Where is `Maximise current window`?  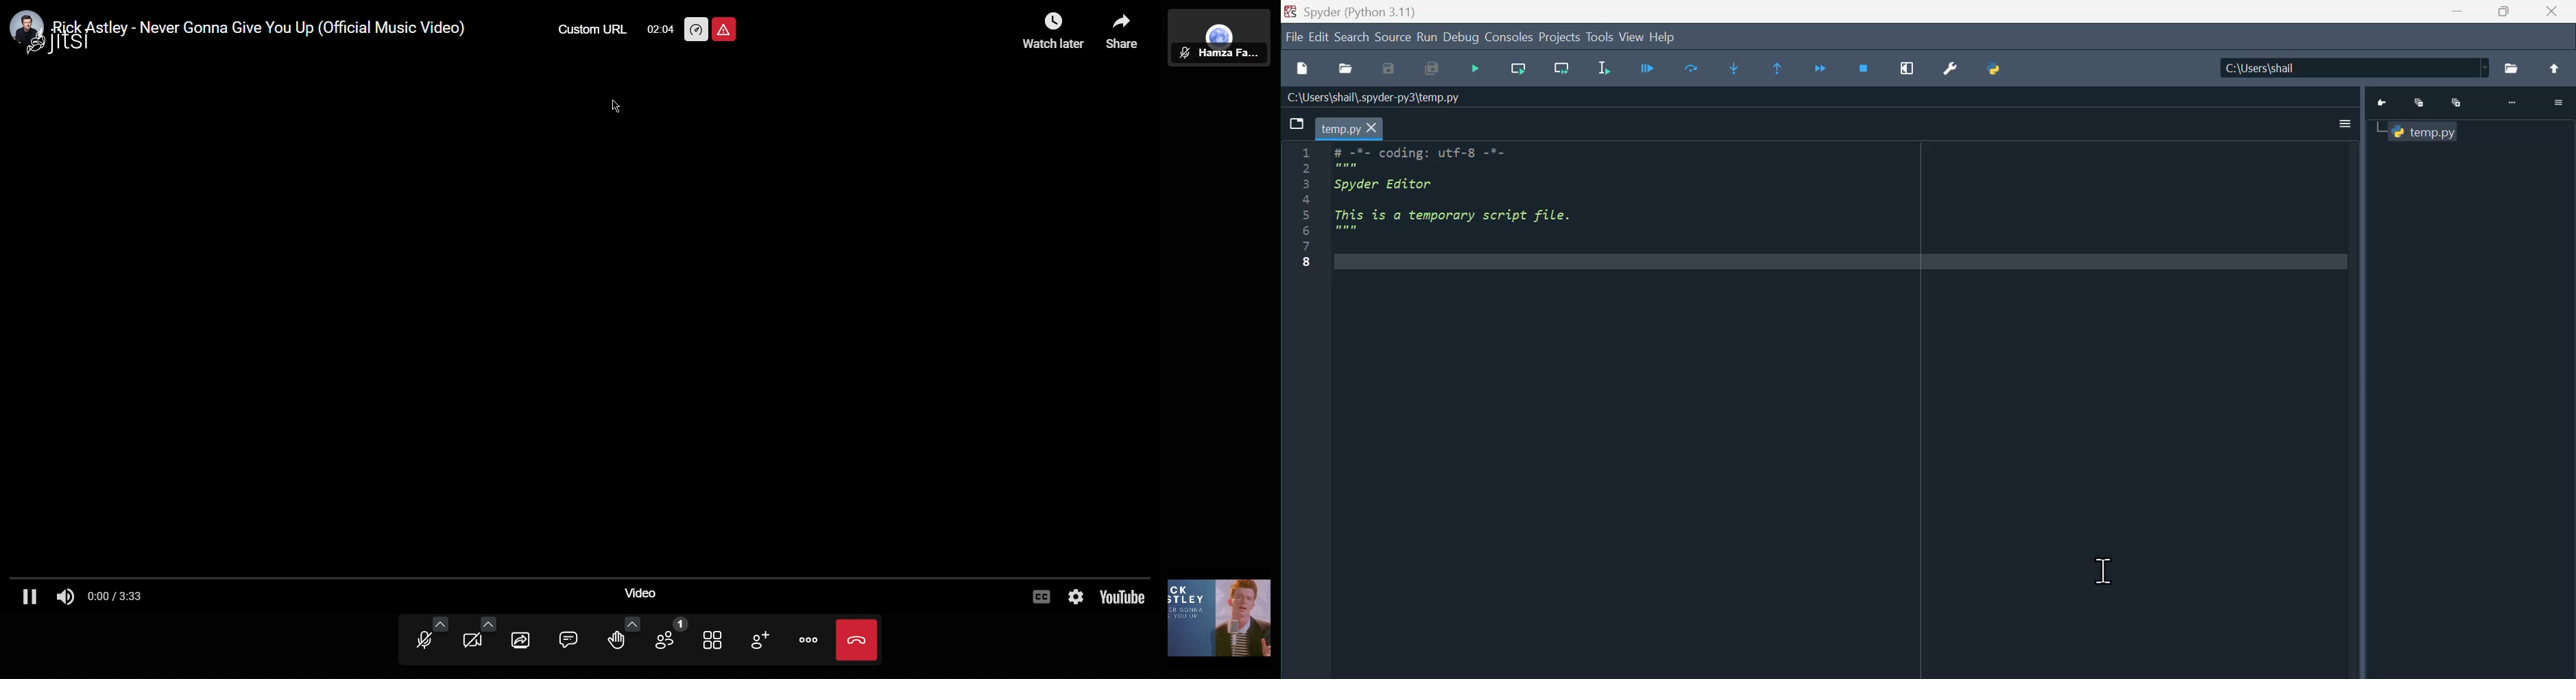 Maximise current window is located at coordinates (1907, 68).